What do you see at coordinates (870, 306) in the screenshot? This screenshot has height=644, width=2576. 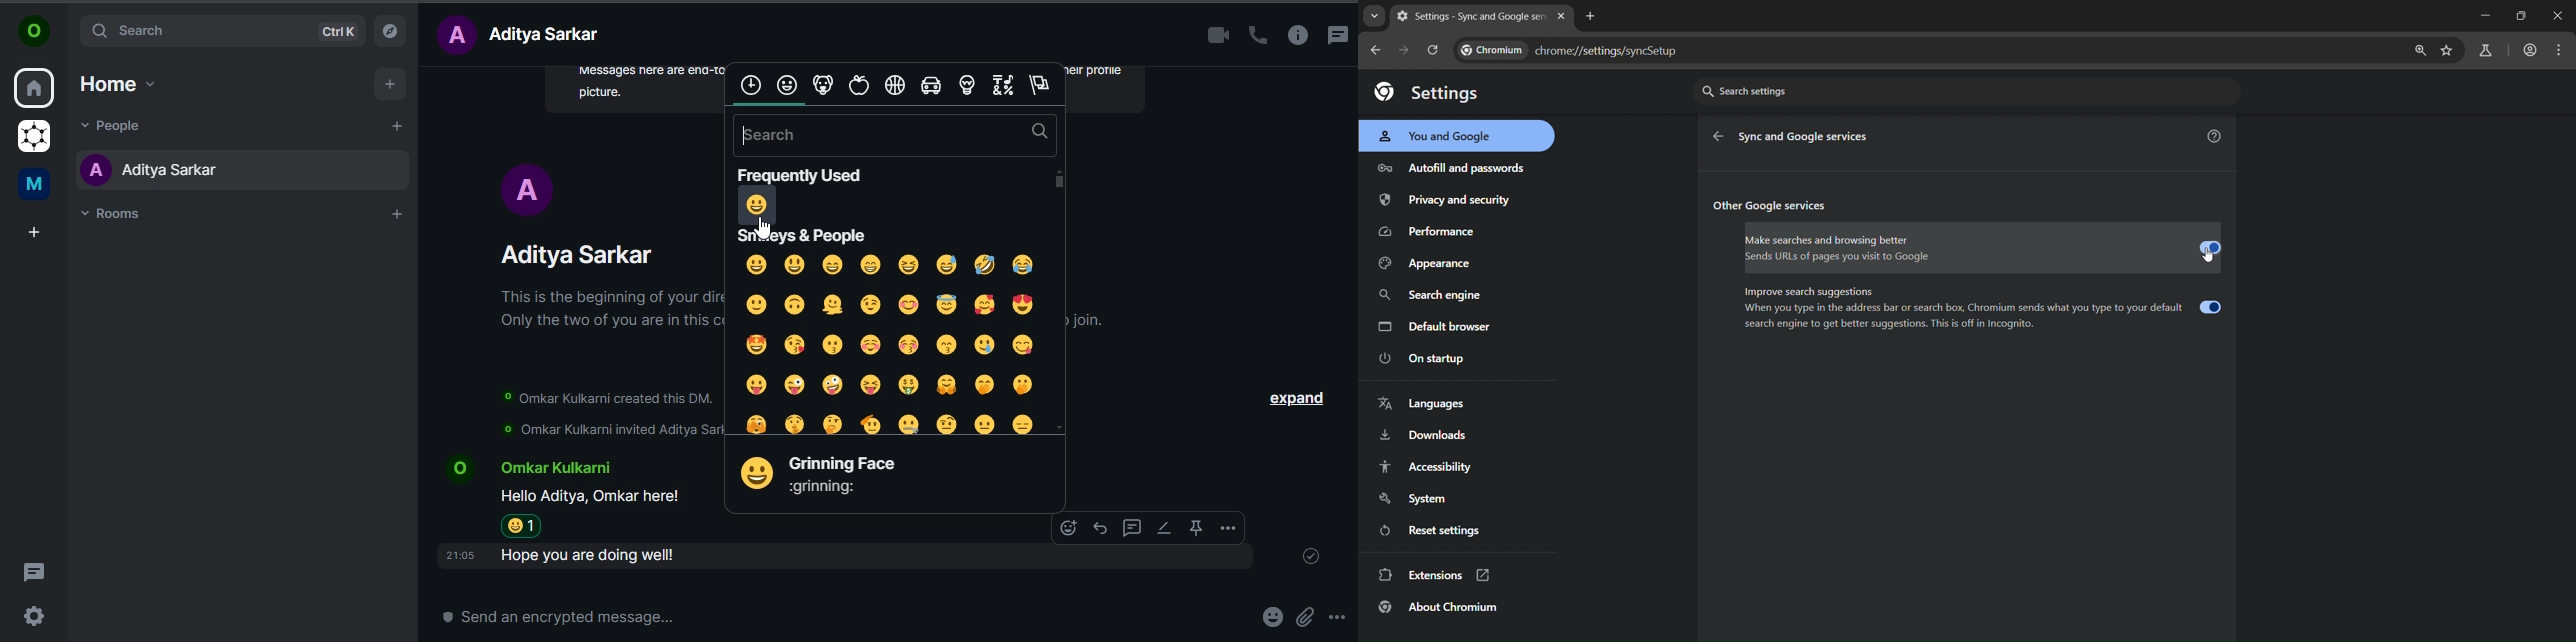 I see `winking face` at bounding box center [870, 306].